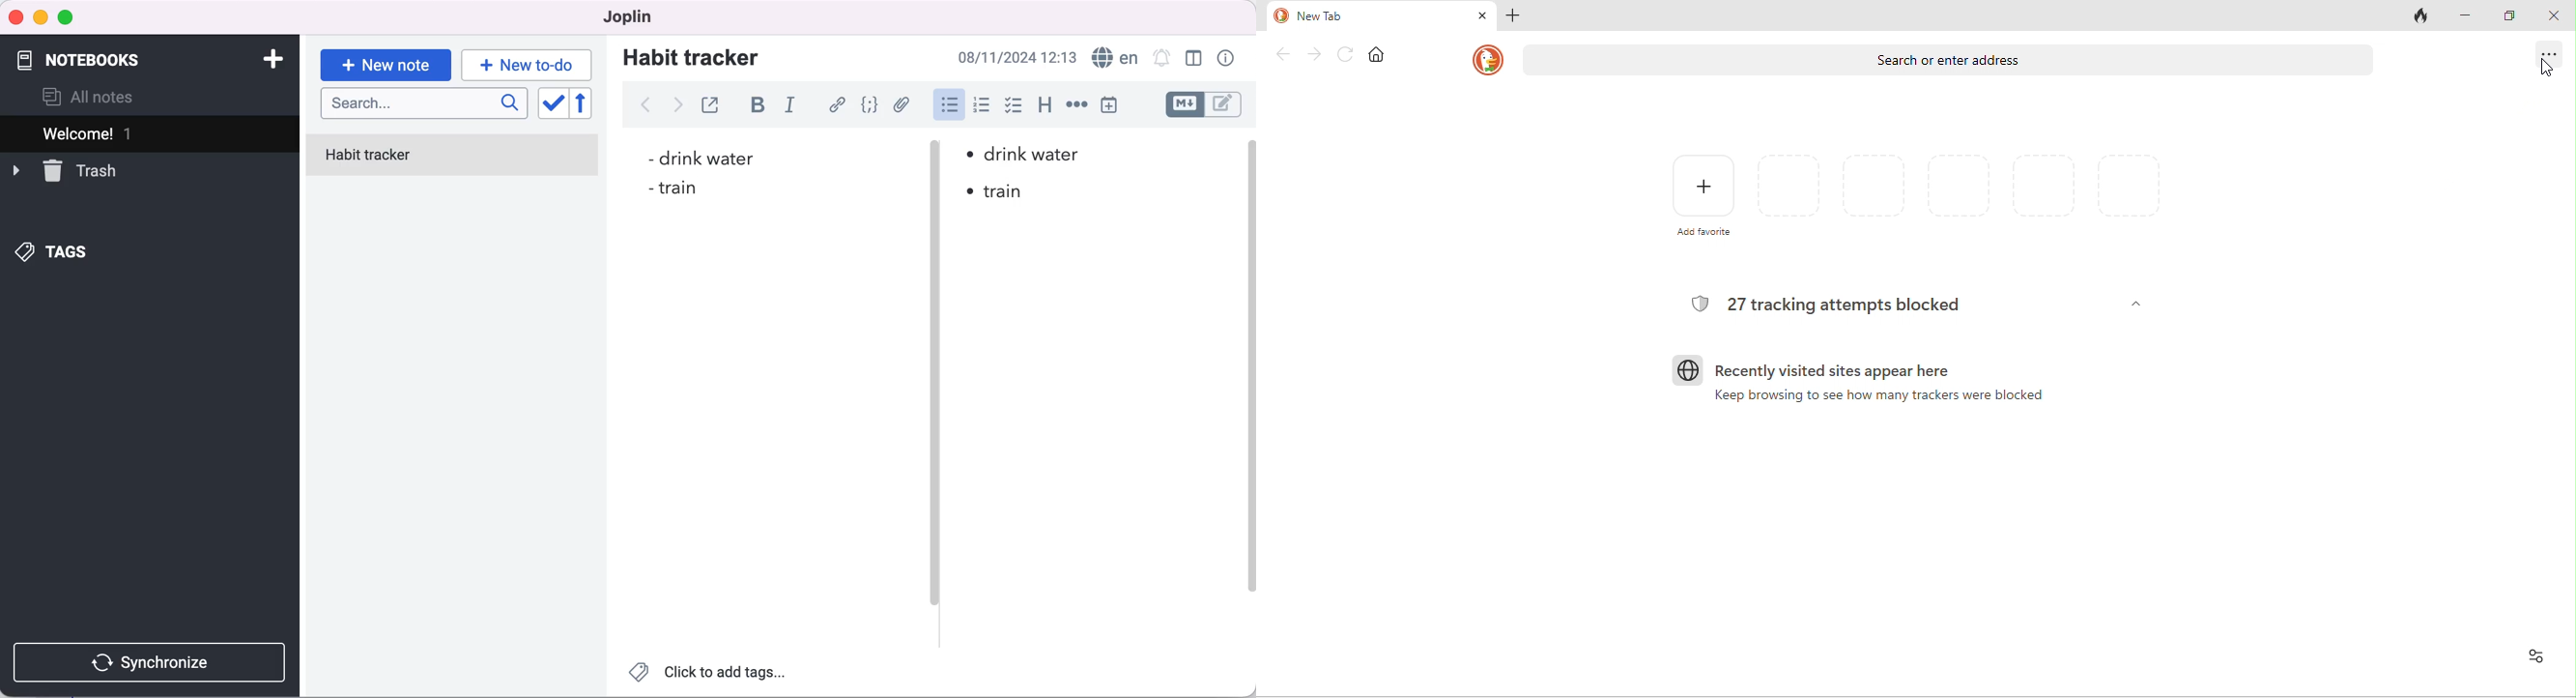 This screenshot has height=700, width=2576. I want to click on - train, so click(670, 189).